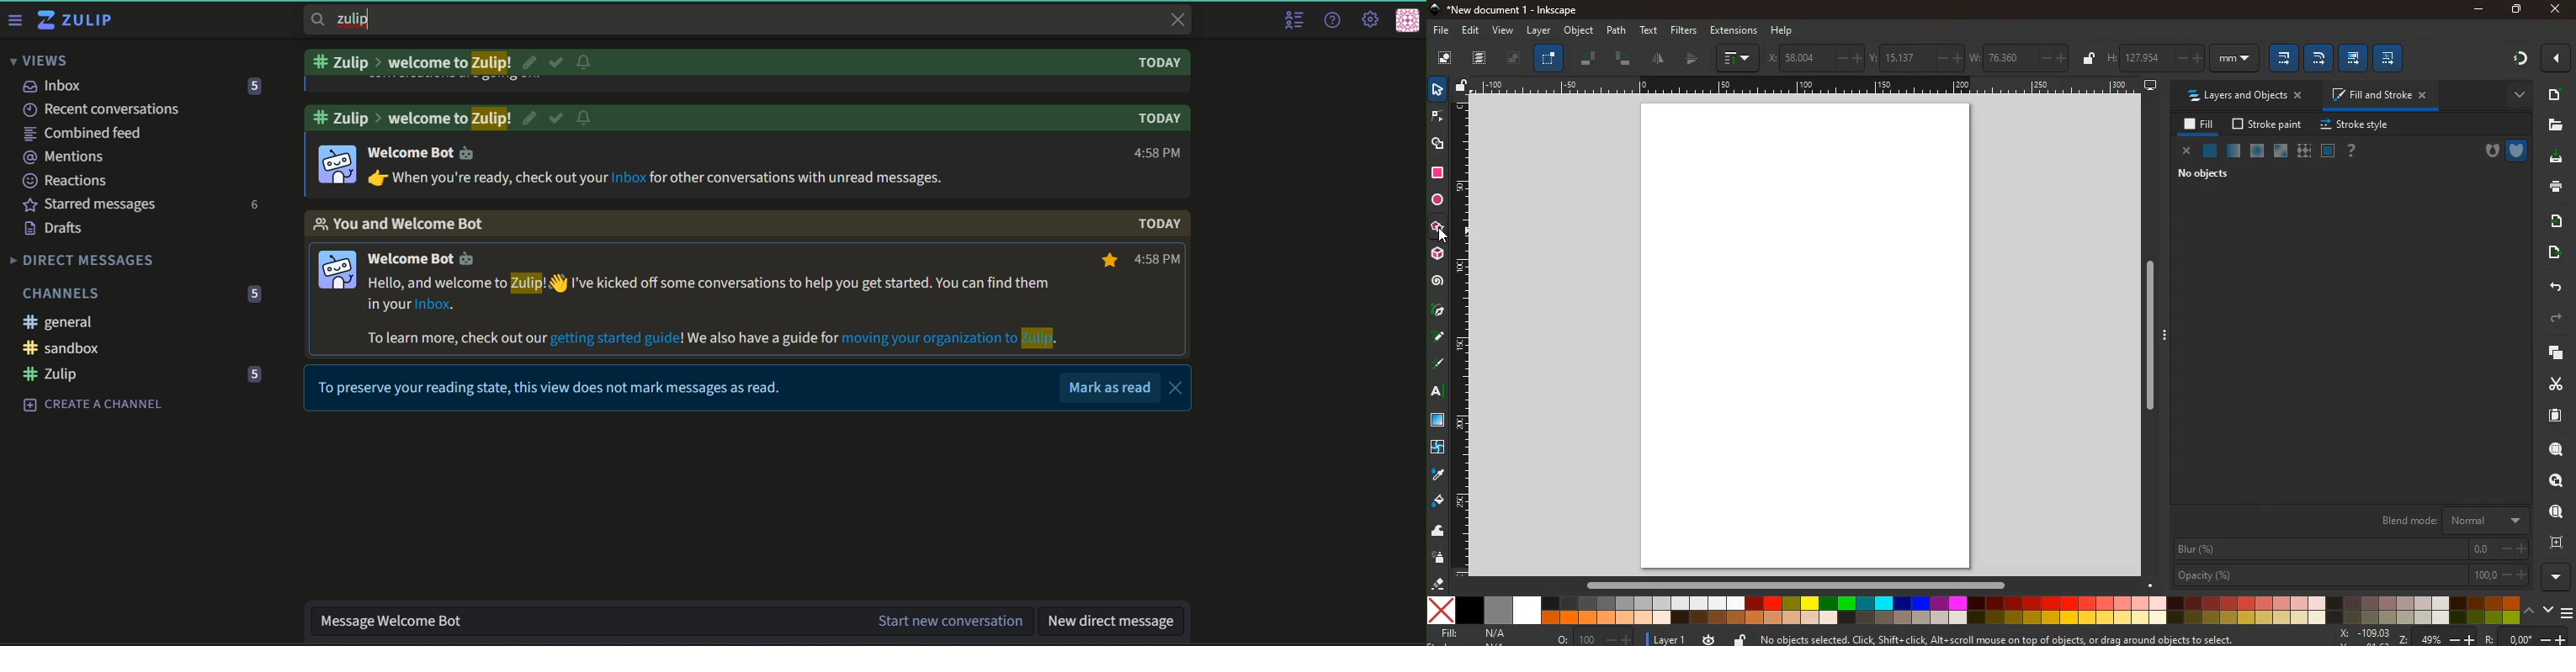 Image resolution: width=2576 pixels, height=672 pixels. What do you see at coordinates (256, 293) in the screenshot?
I see `number` at bounding box center [256, 293].